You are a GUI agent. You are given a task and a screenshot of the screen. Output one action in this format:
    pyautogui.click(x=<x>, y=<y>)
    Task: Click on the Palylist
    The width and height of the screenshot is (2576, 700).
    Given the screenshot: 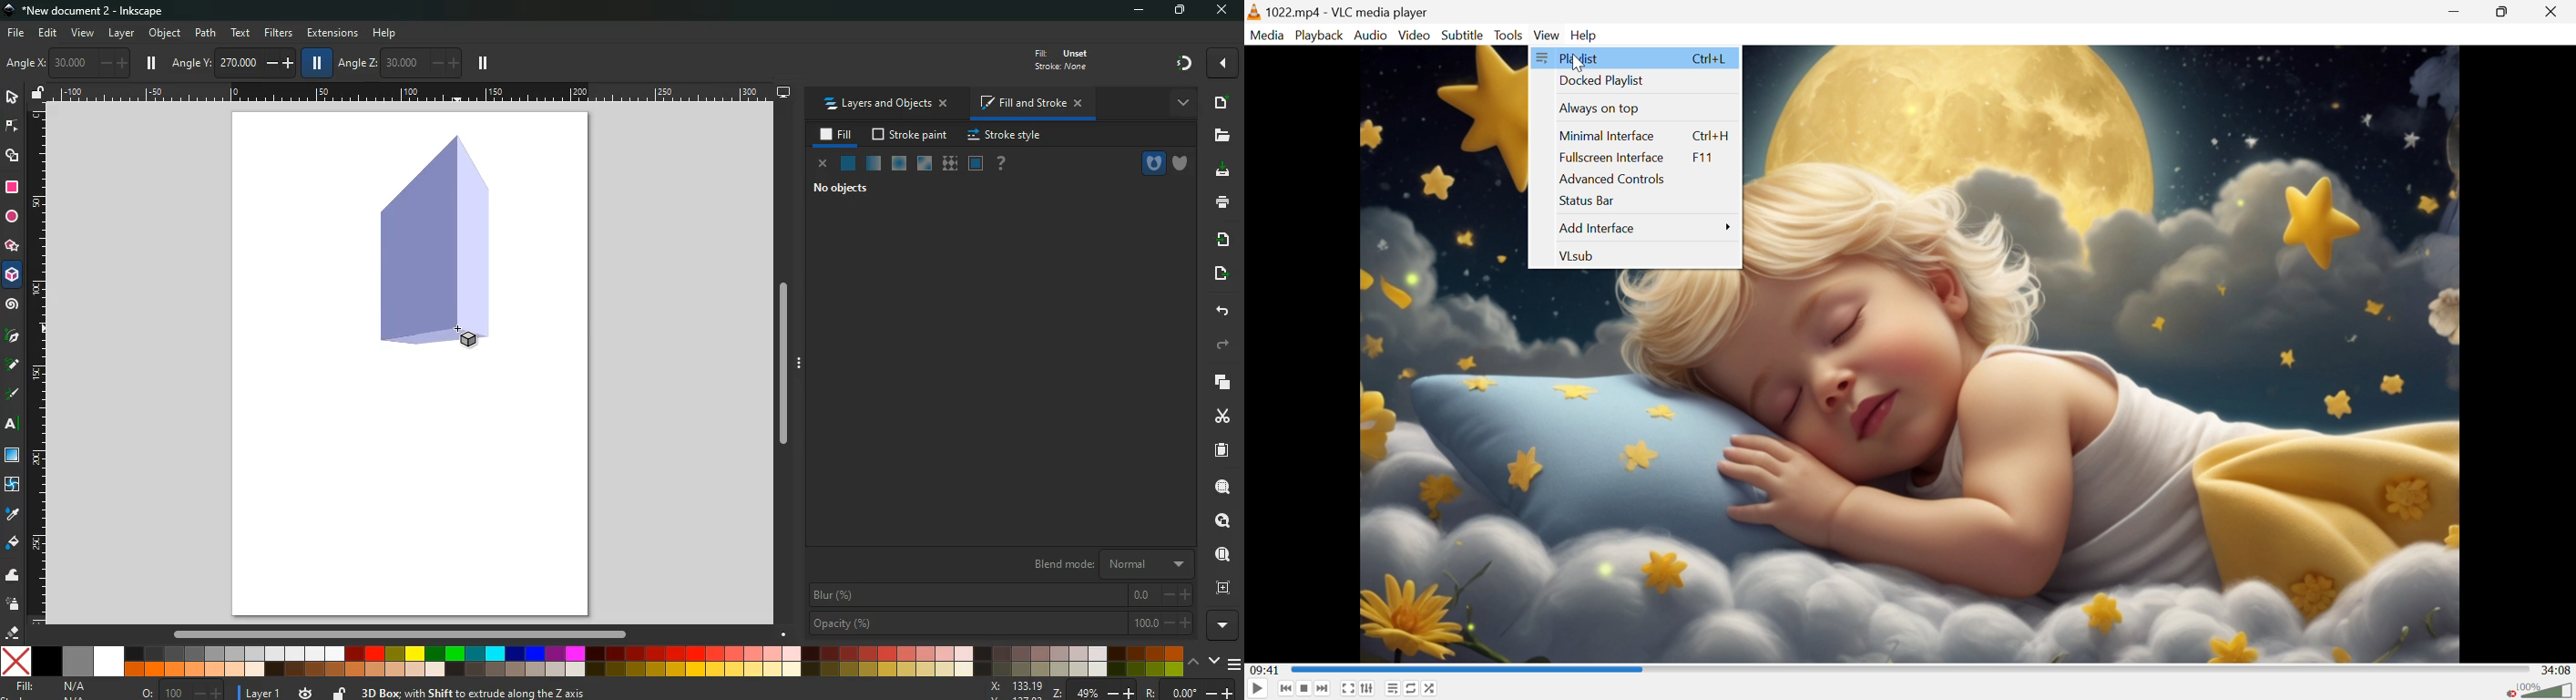 What is the action you would take?
    pyautogui.click(x=1636, y=60)
    